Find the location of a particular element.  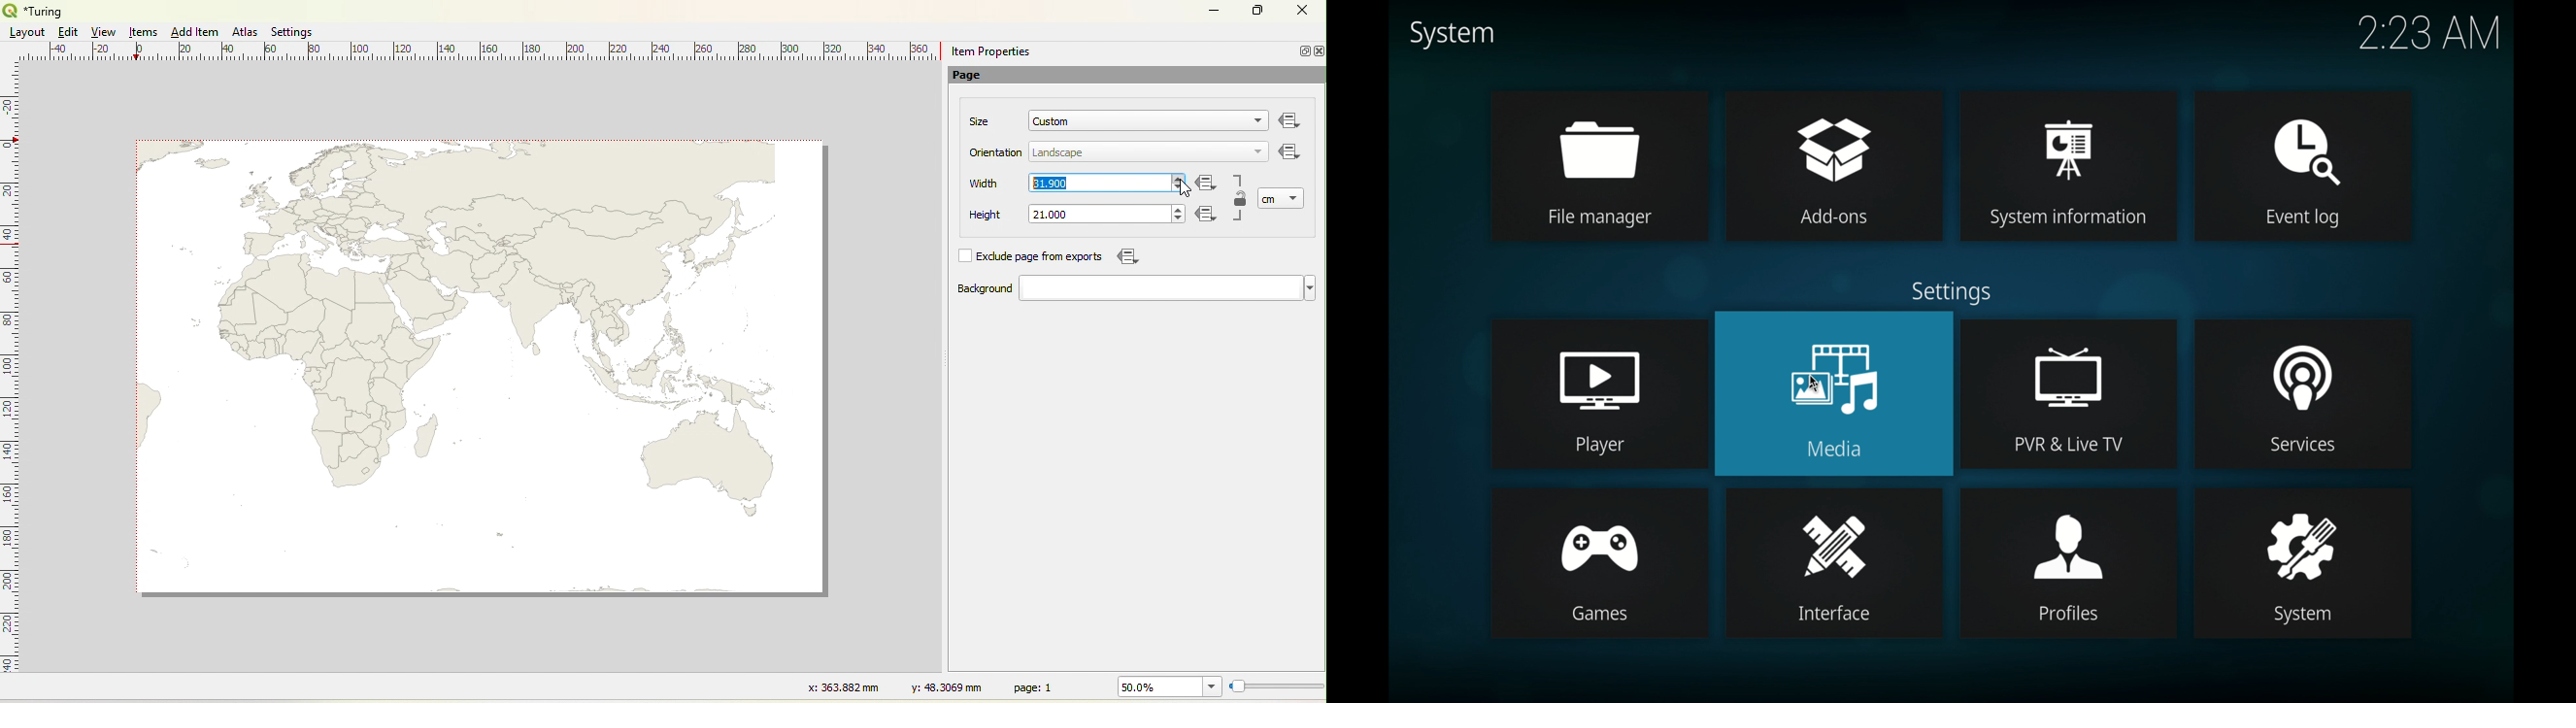

services is located at coordinates (2300, 366).